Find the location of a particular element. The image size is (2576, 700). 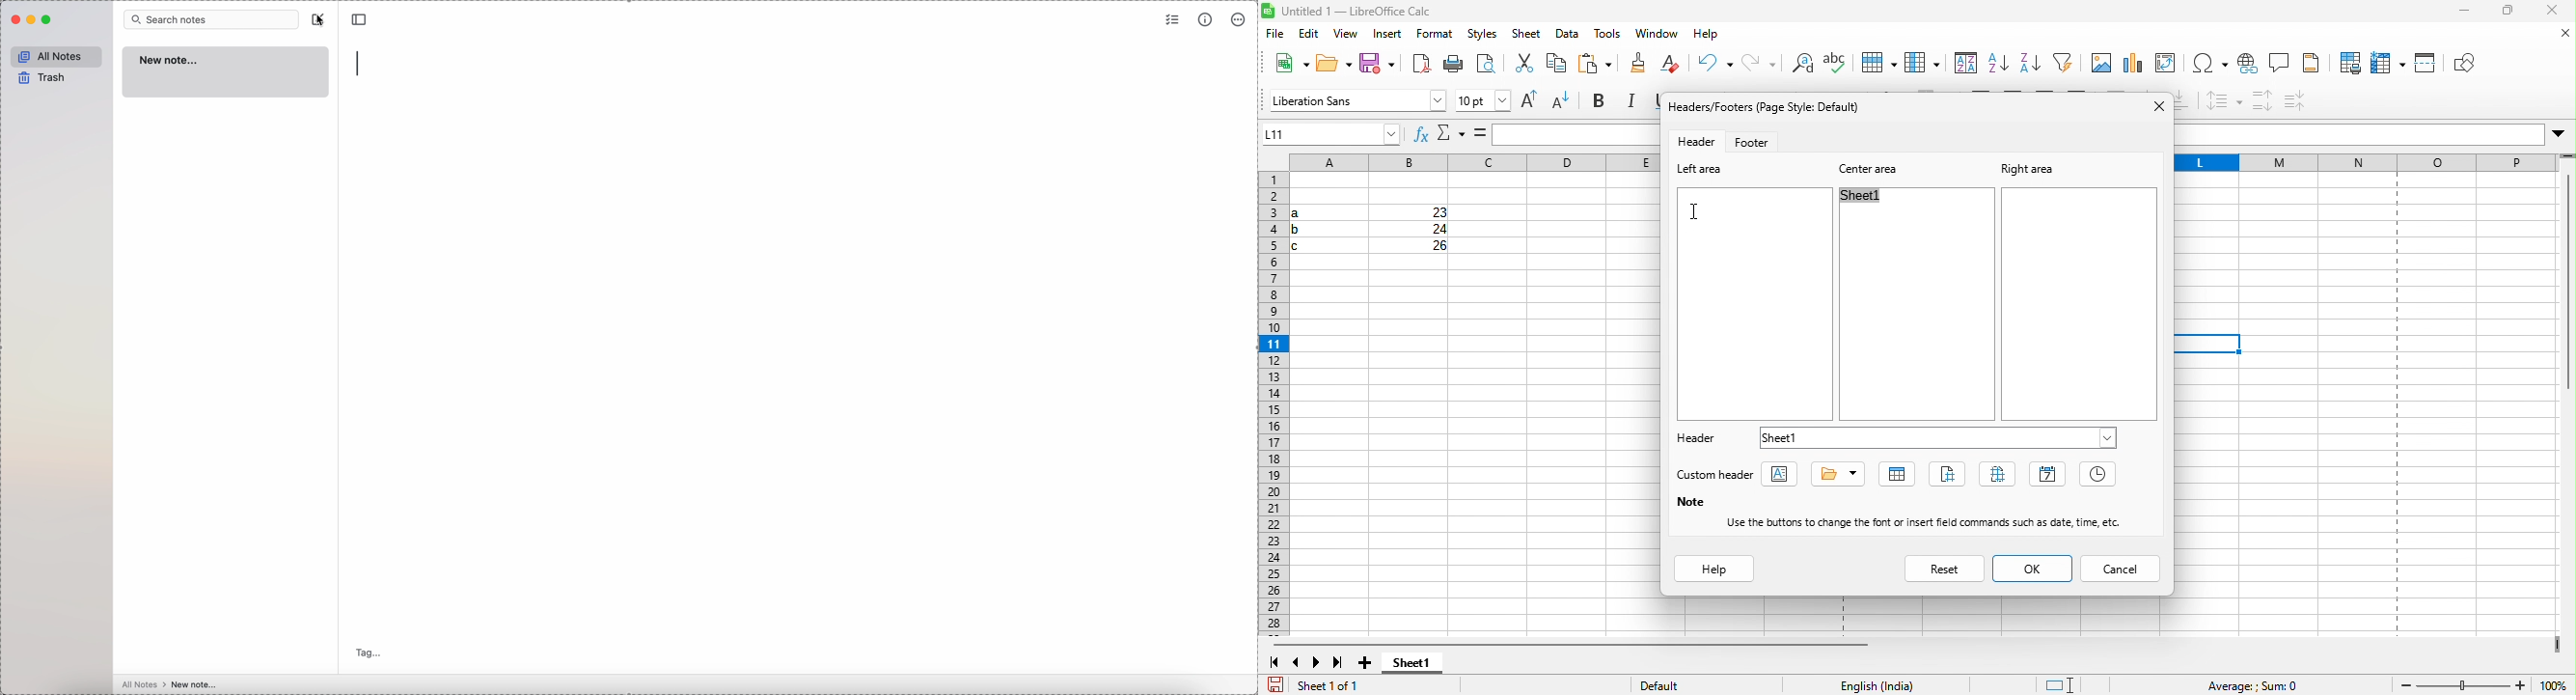

cells is located at coordinates (1367, 231).